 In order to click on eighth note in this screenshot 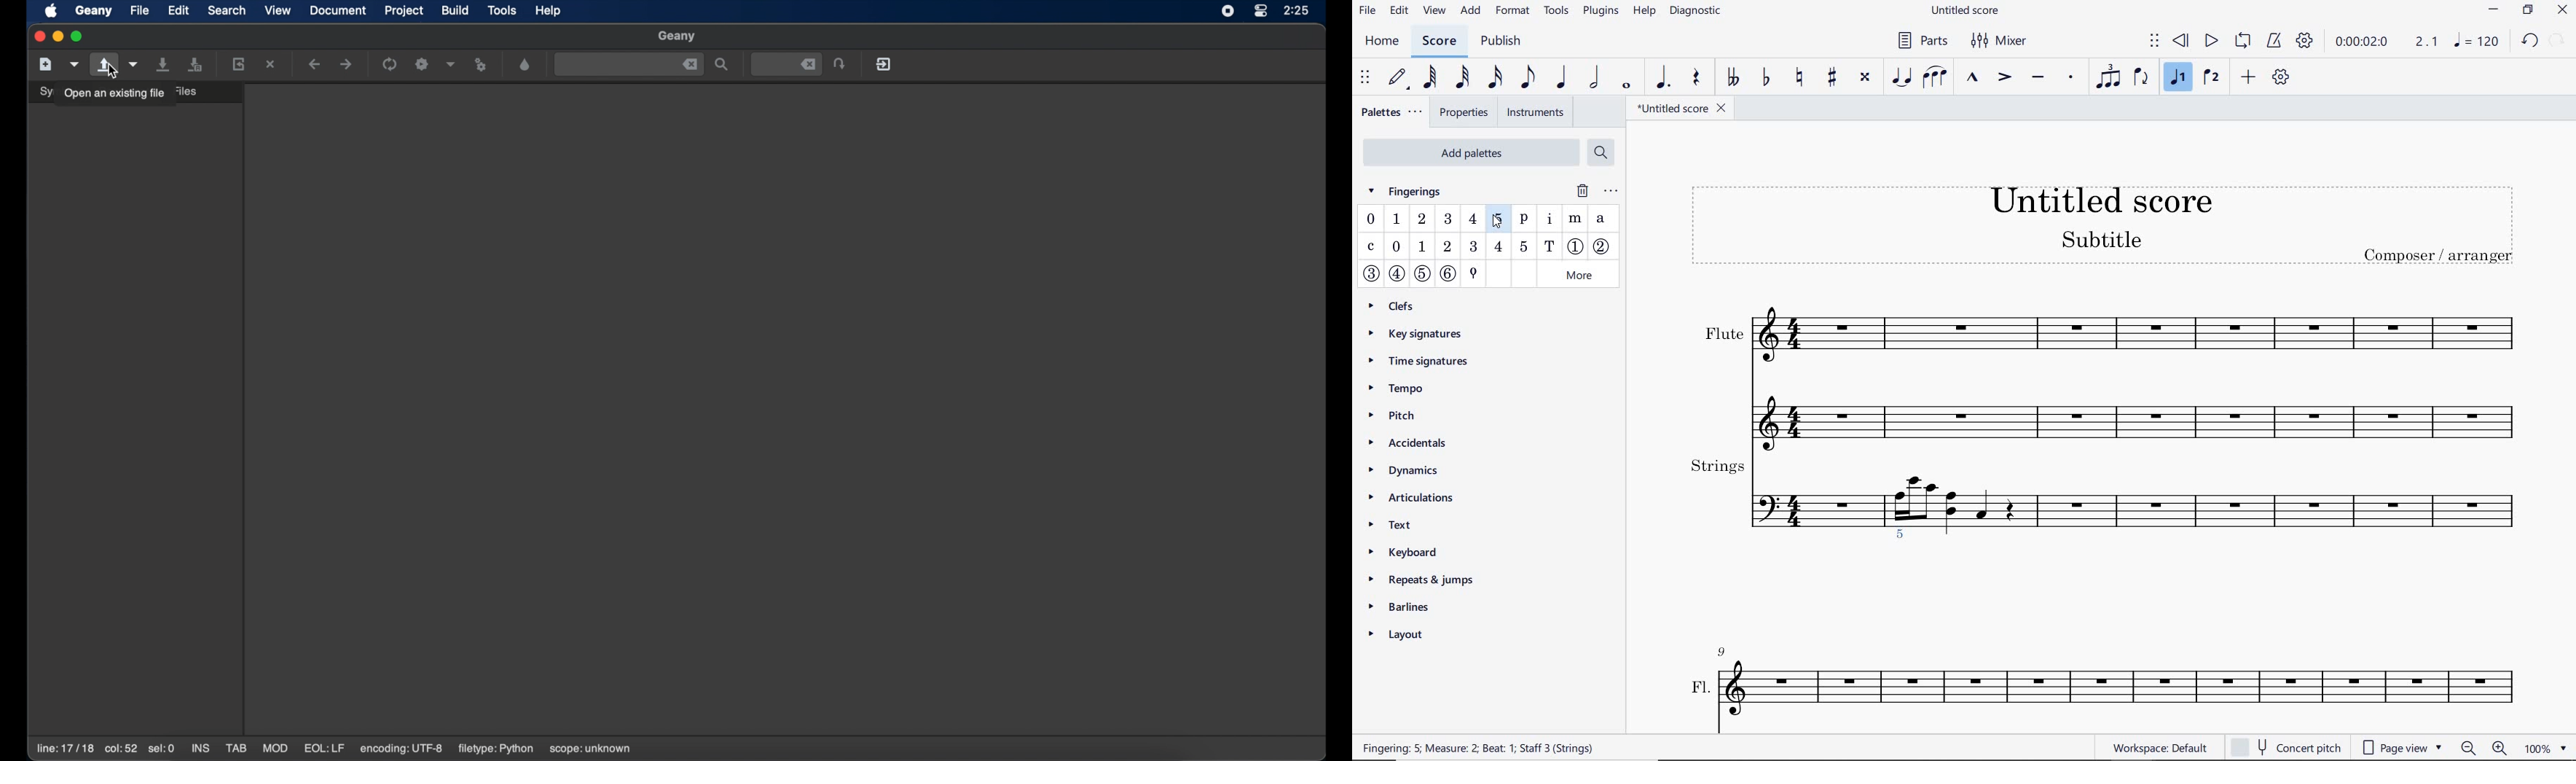, I will do `click(1526, 77)`.